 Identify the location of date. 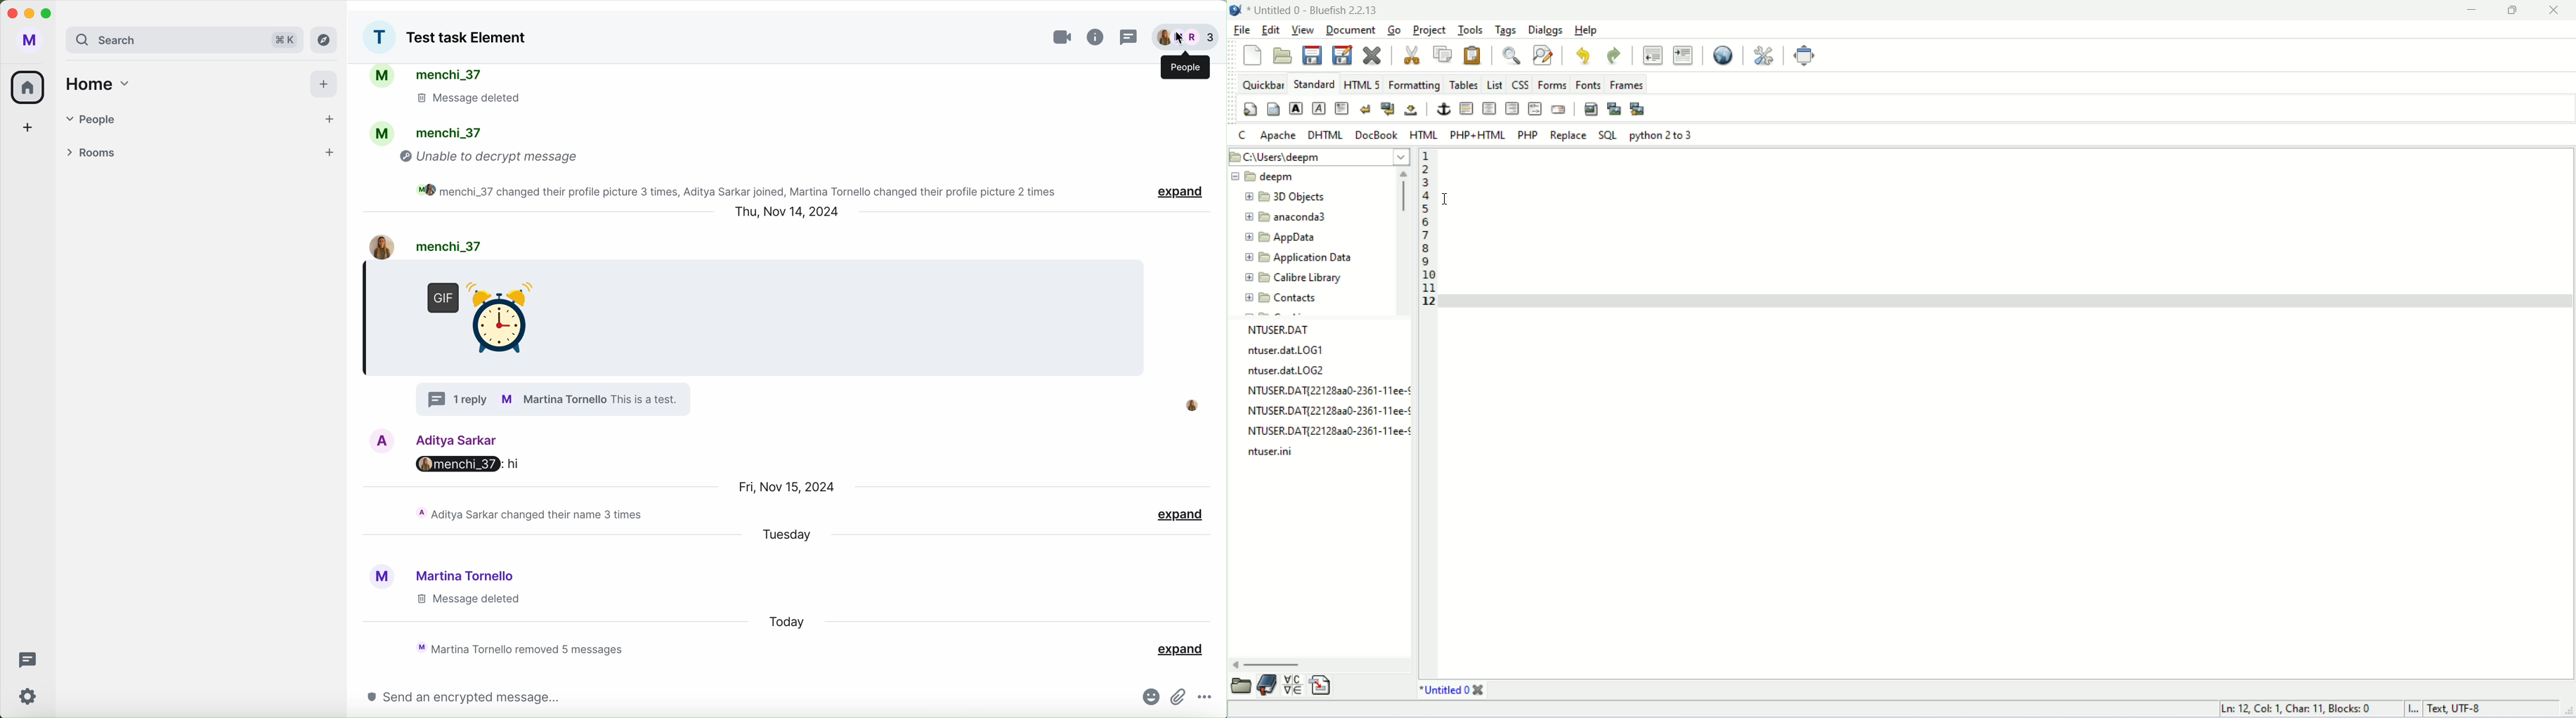
(788, 487).